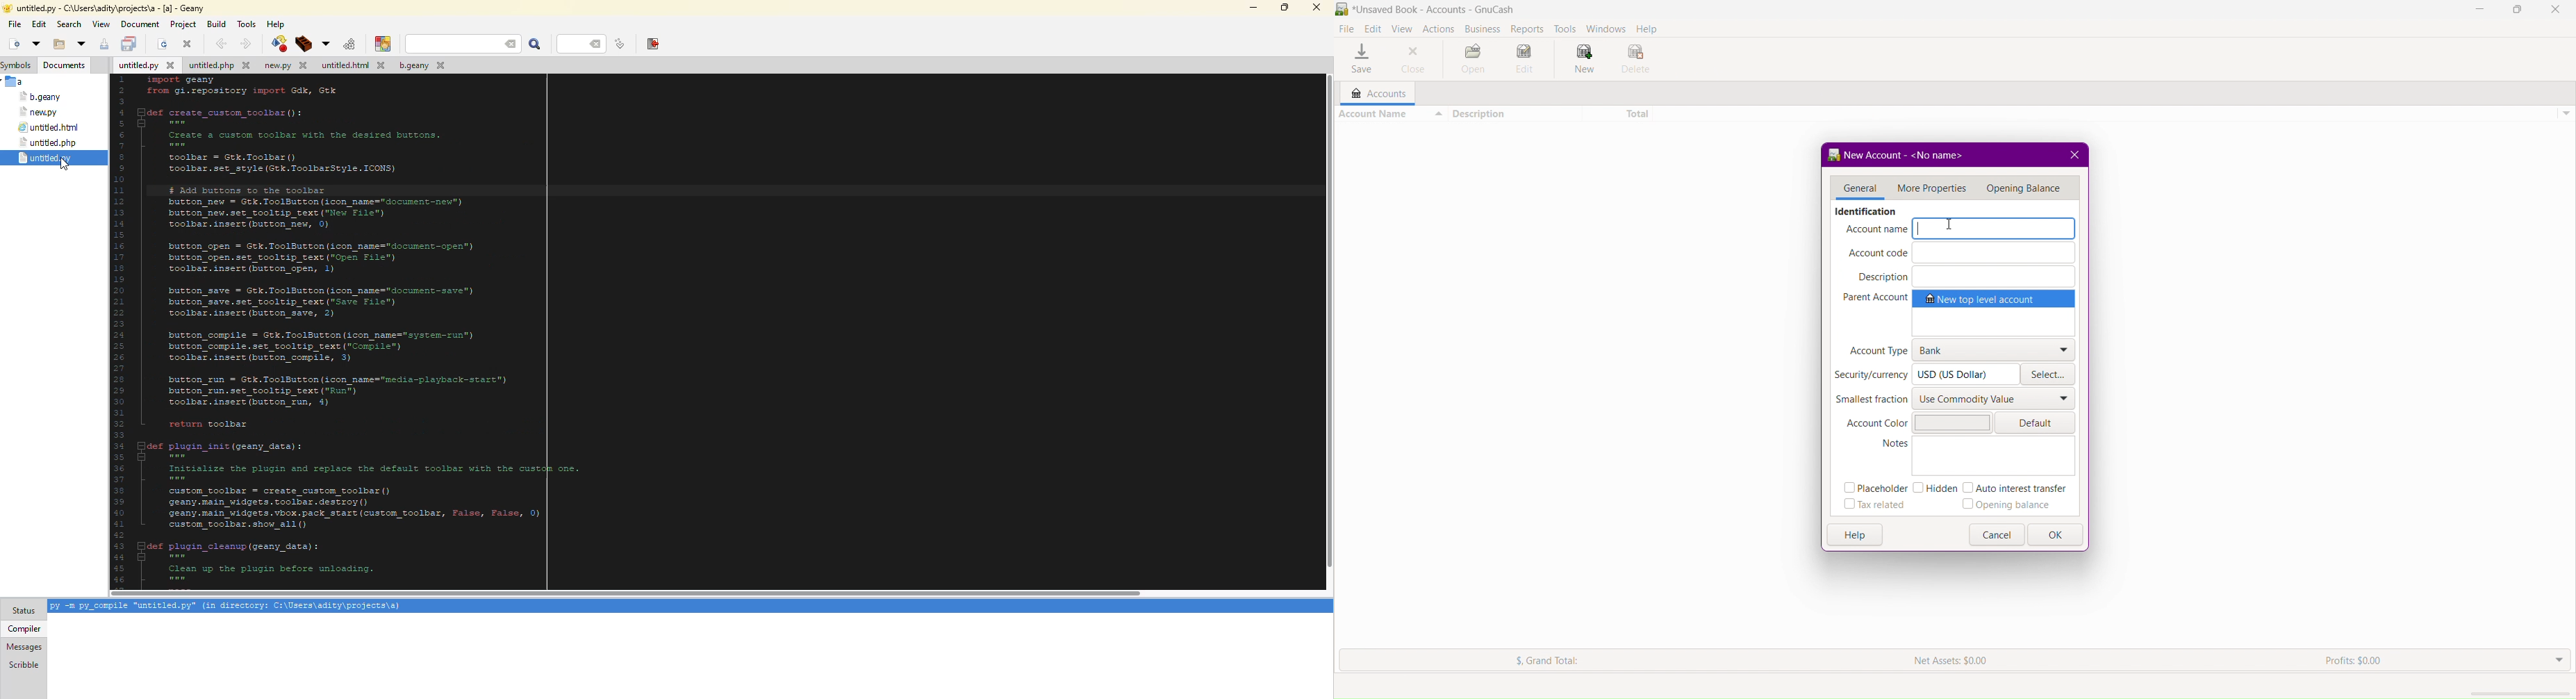  I want to click on File, so click(1348, 27).